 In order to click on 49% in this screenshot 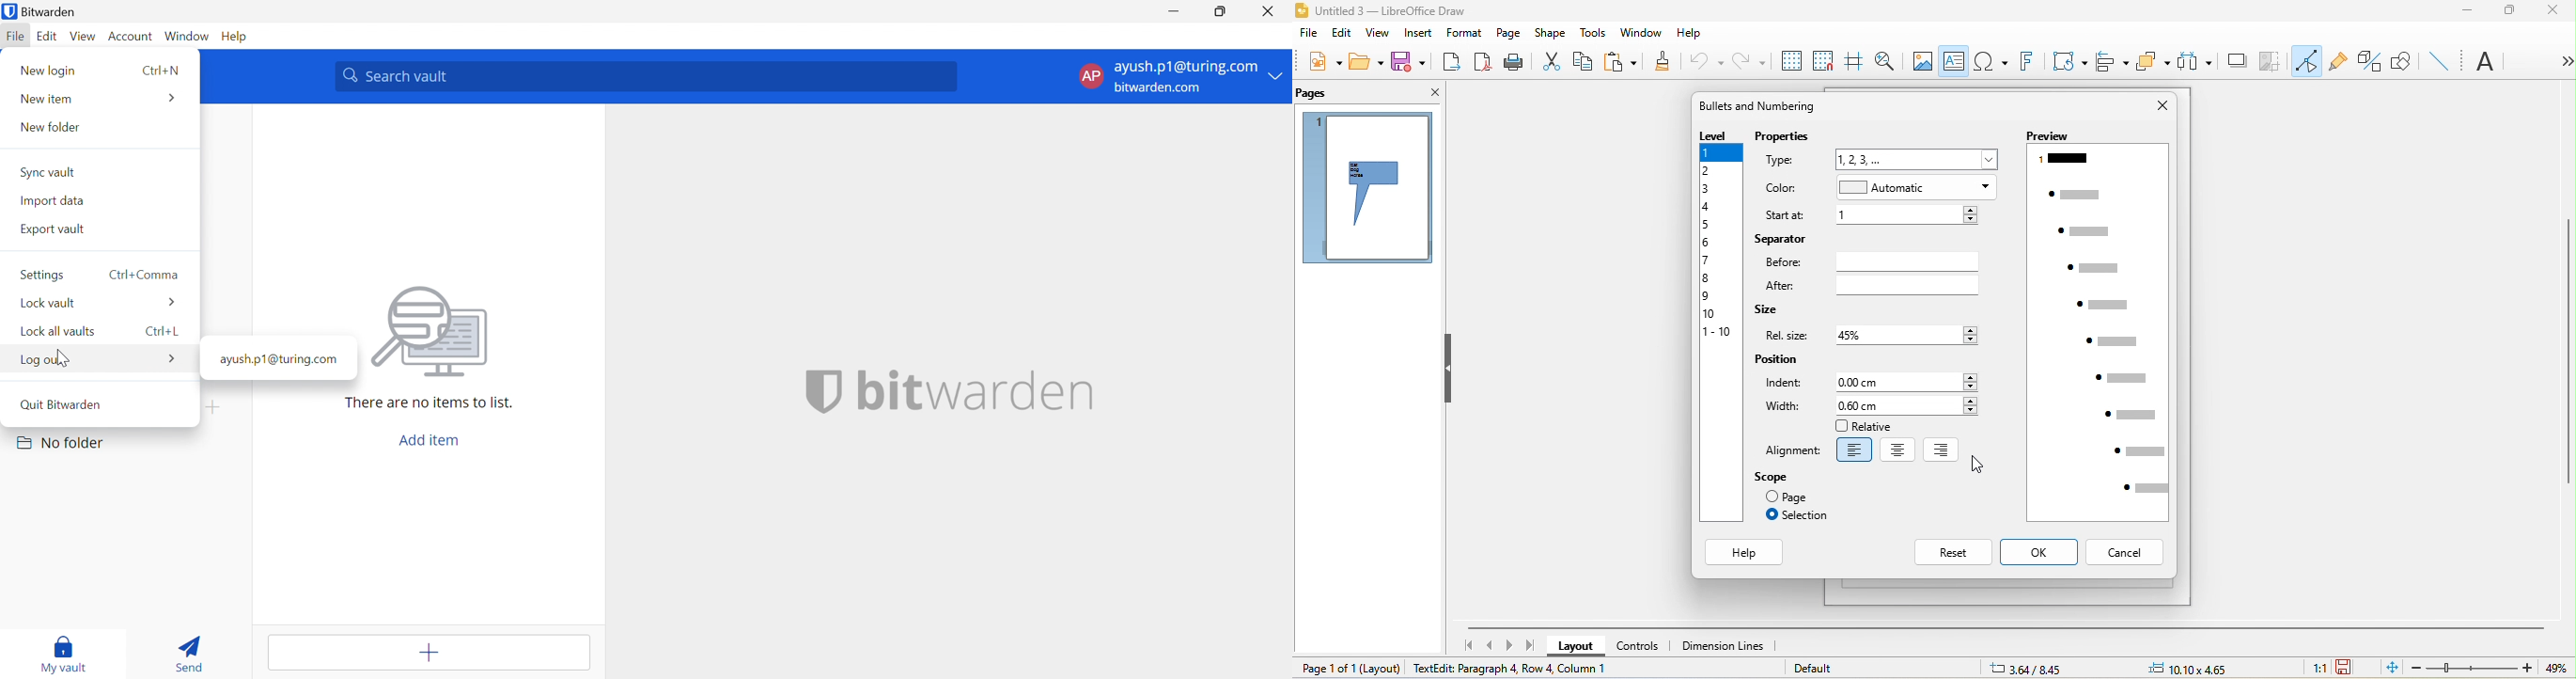, I will do `click(2558, 669)`.